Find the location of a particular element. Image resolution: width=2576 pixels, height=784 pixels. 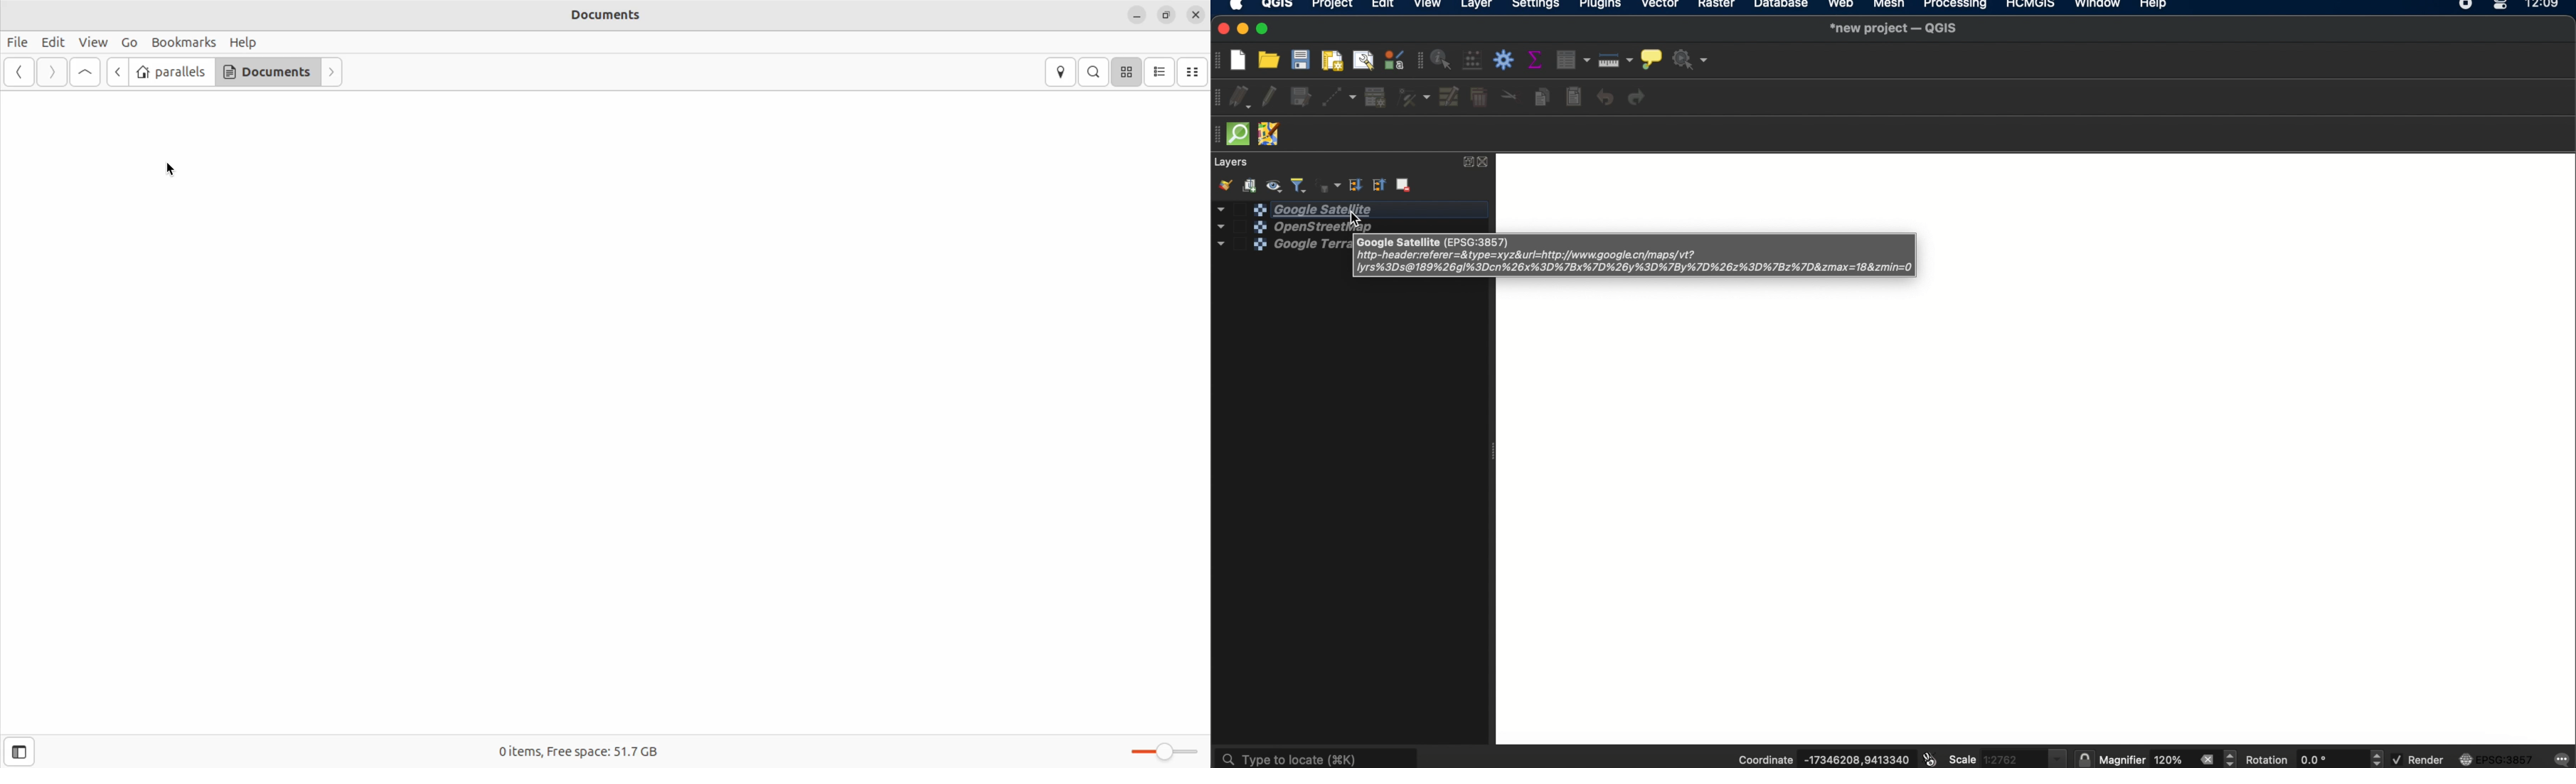

measure line is located at coordinates (1617, 60).